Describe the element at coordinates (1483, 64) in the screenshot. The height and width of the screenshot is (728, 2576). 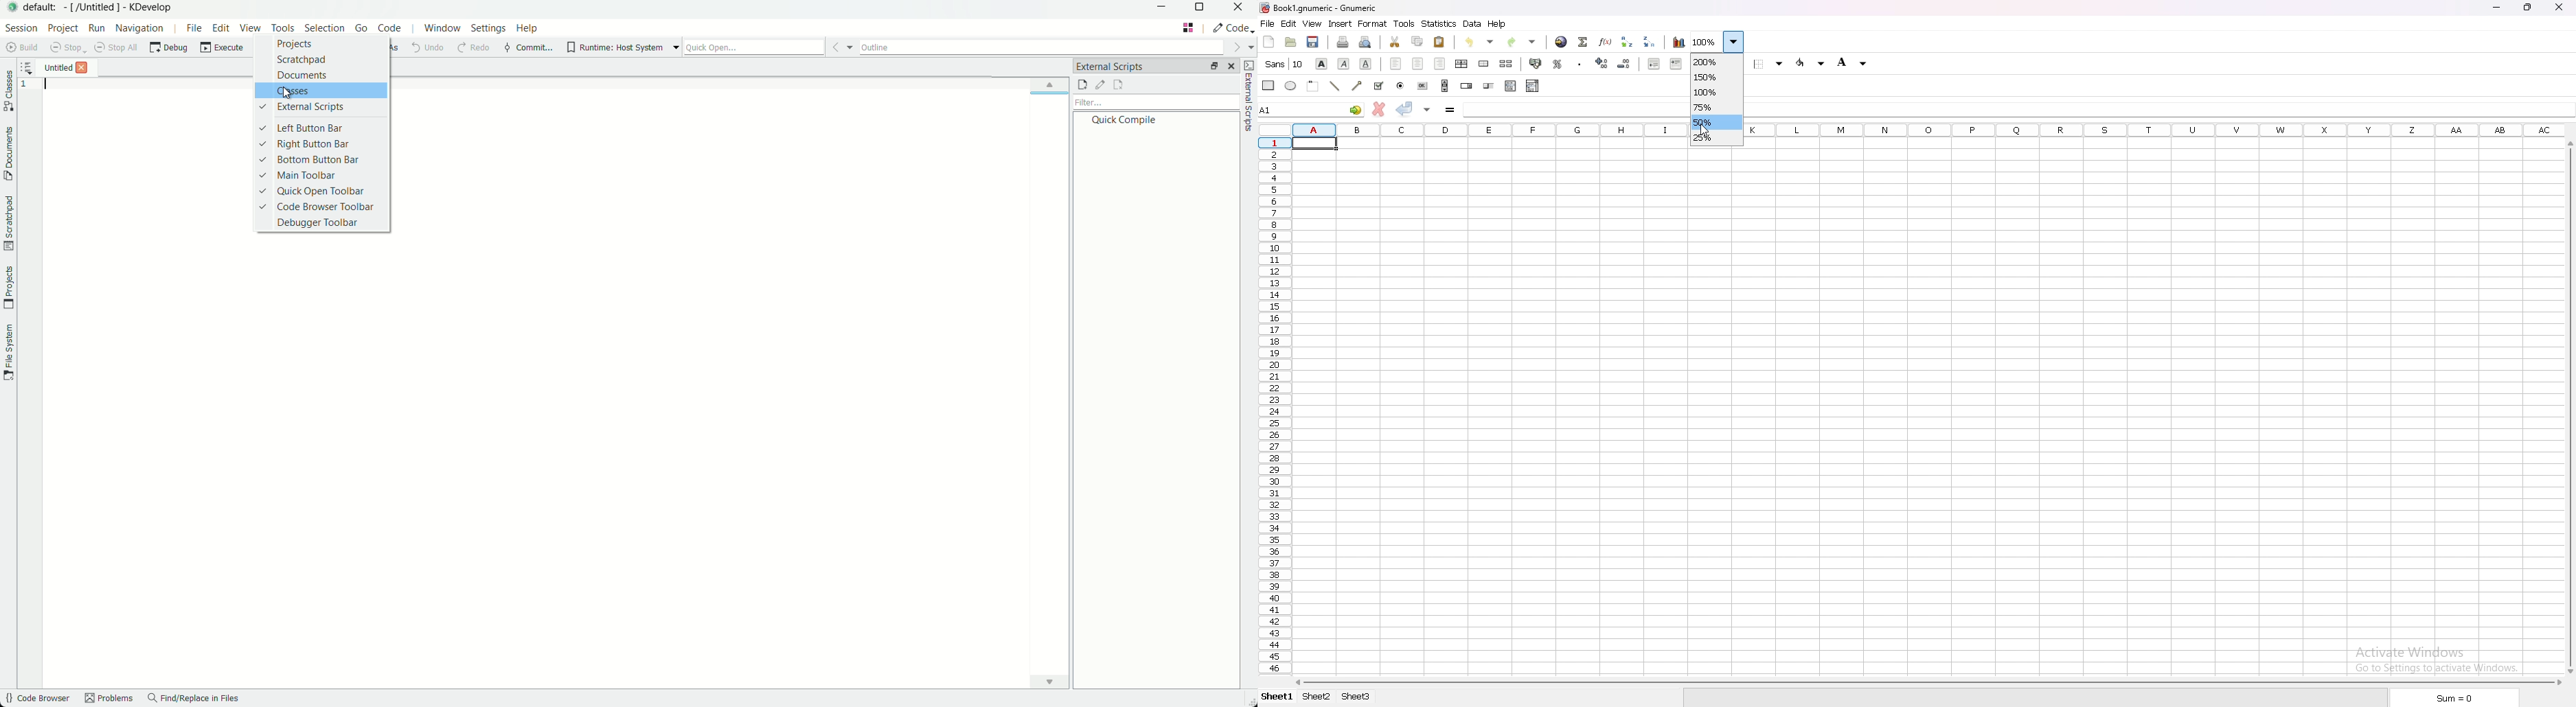
I see `merge cells` at that location.